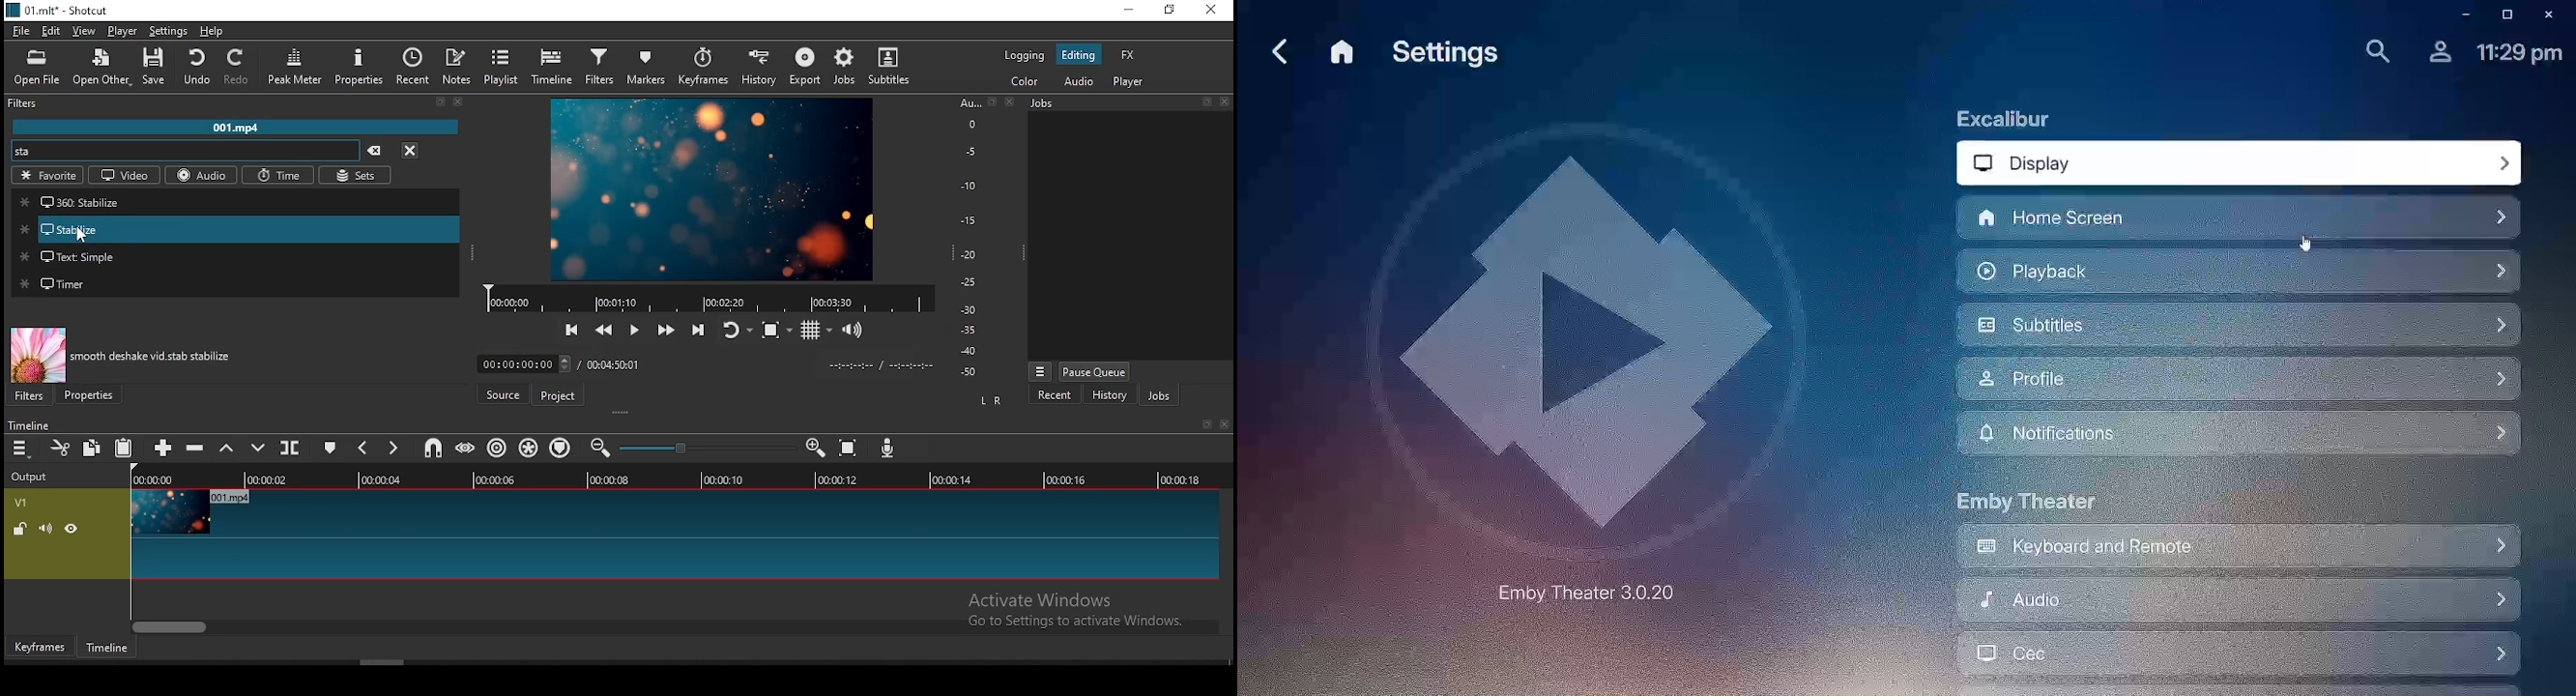 The image size is (2576, 700). Describe the element at coordinates (467, 447) in the screenshot. I see `scrub while dragging` at that location.